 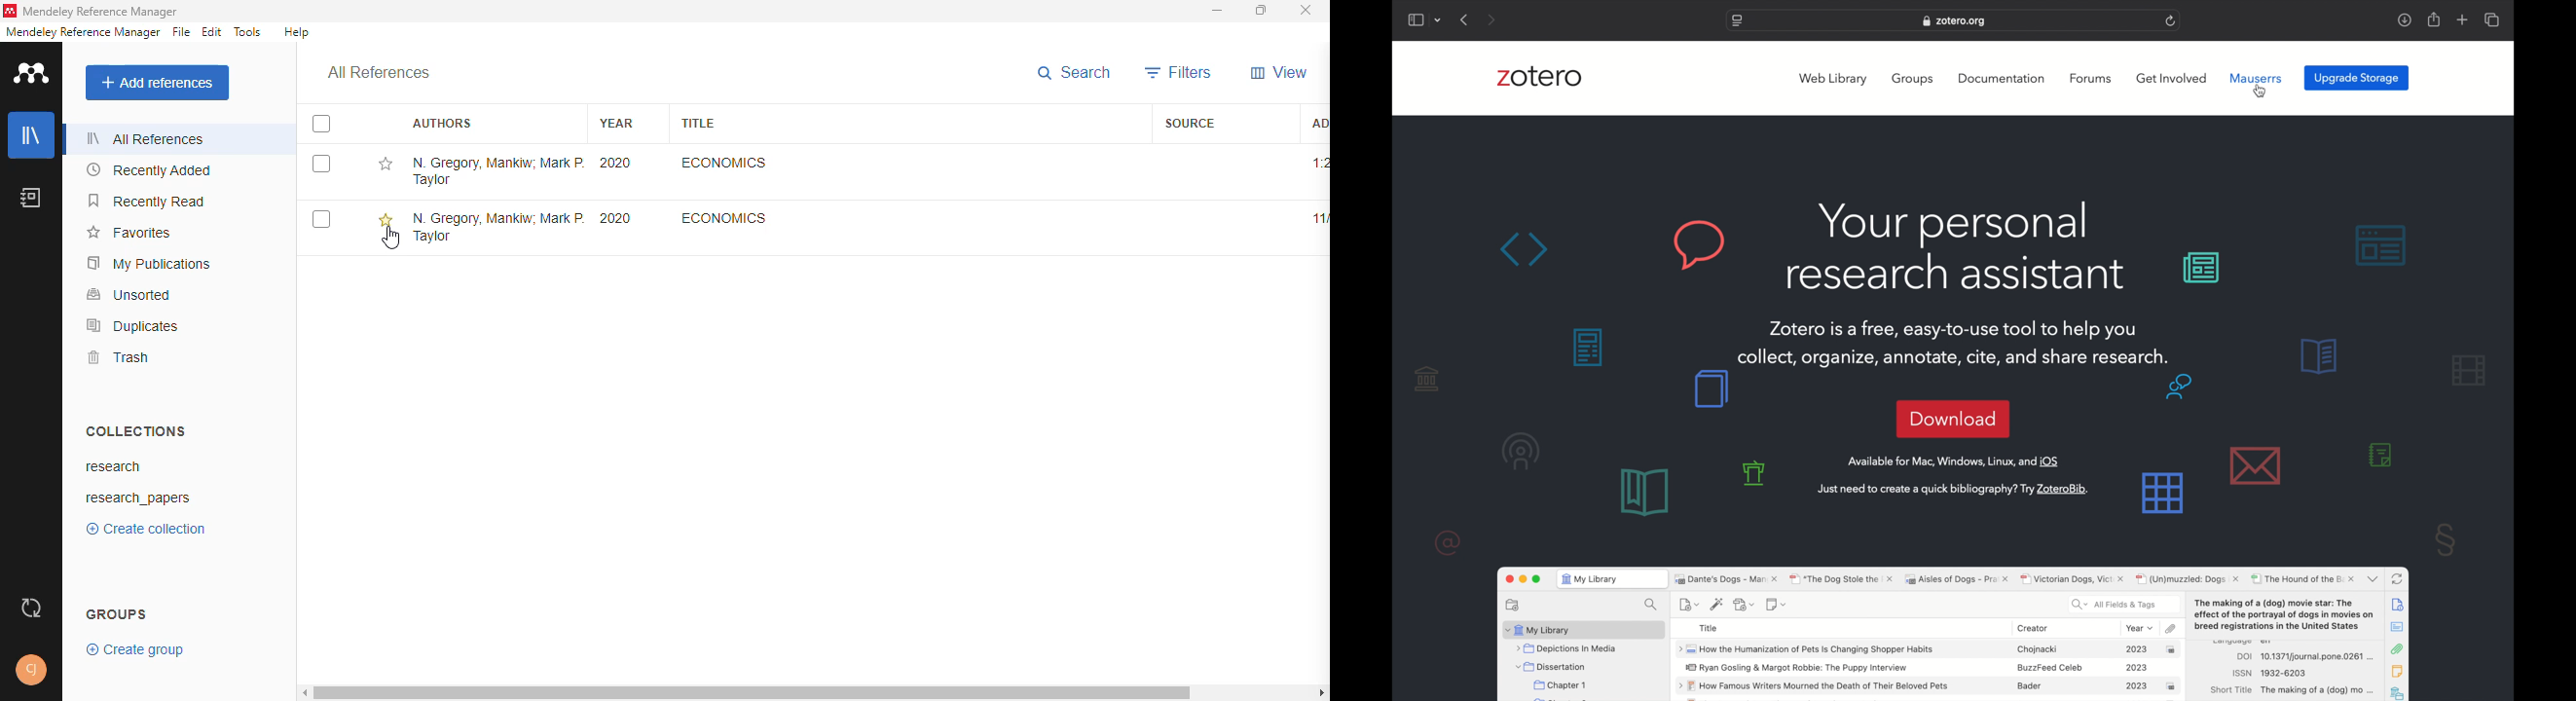 What do you see at coordinates (113, 466) in the screenshot?
I see `research` at bounding box center [113, 466].